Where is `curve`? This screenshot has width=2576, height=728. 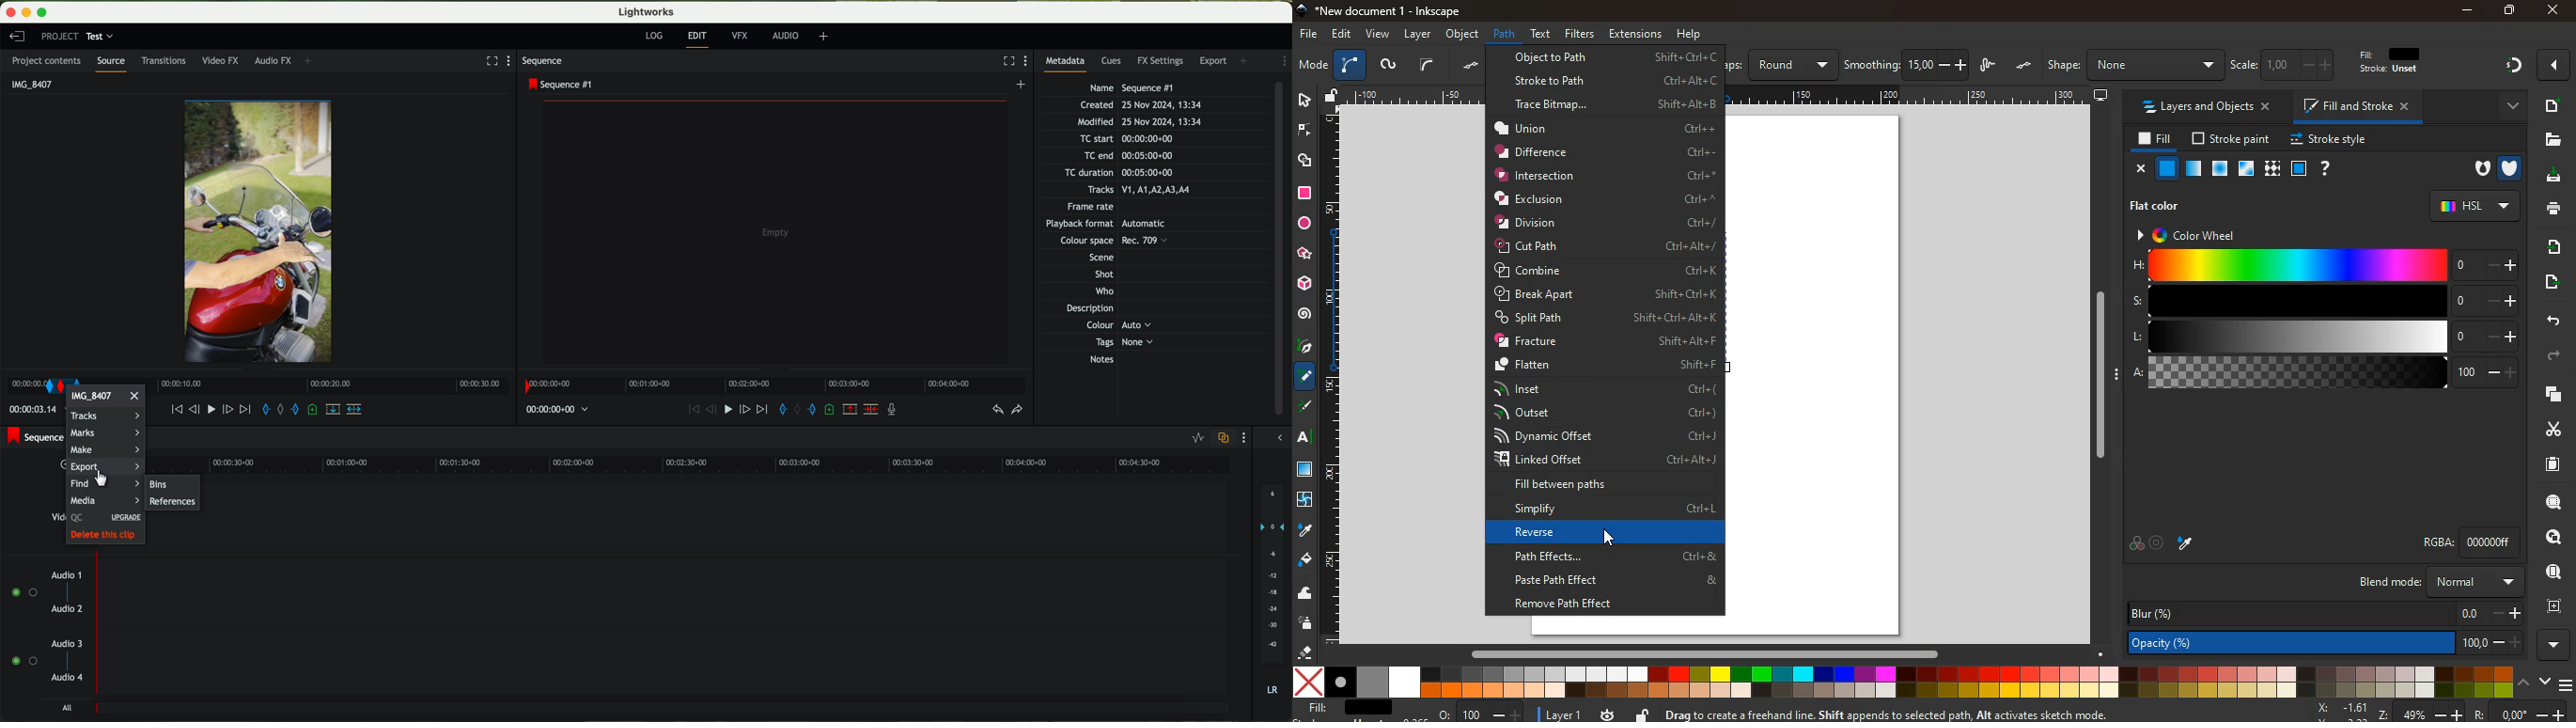 curve is located at coordinates (1427, 65).